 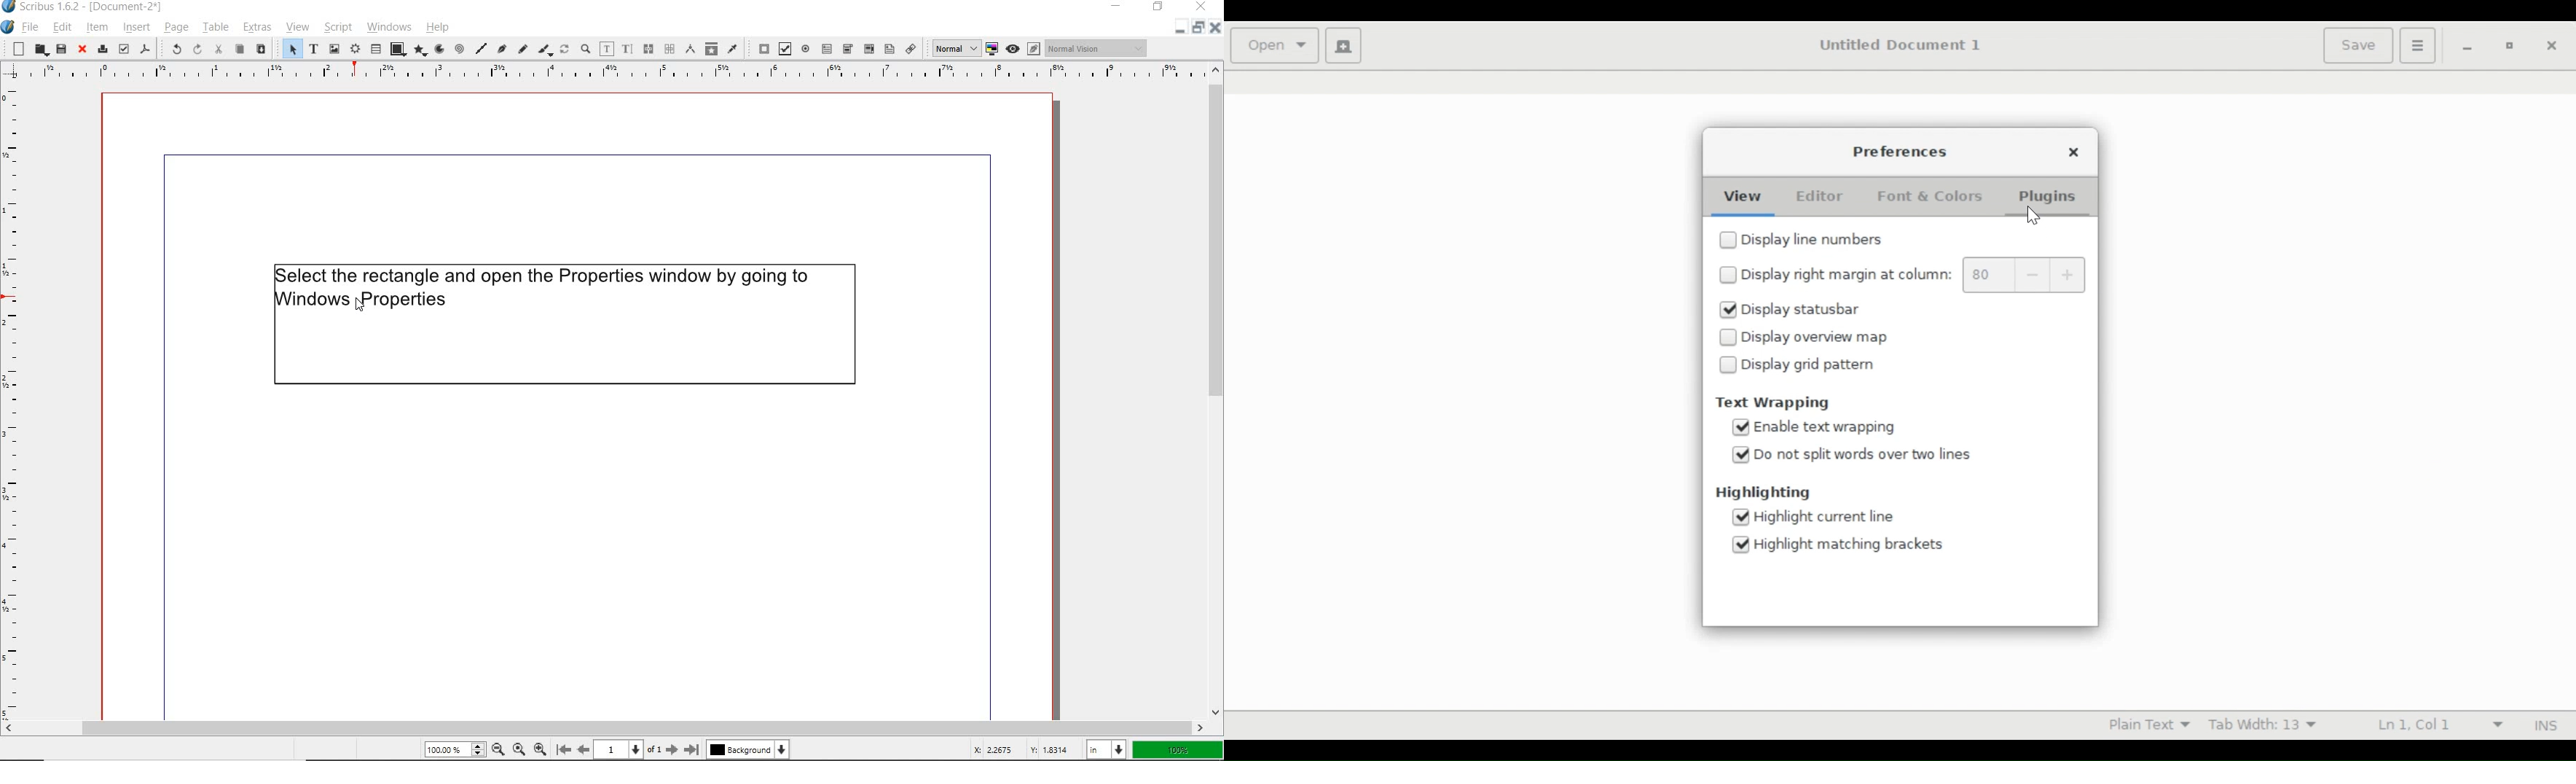 What do you see at coordinates (613, 725) in the screenshot?
I see `Scroll Bar` at bounding box center [613, 725].